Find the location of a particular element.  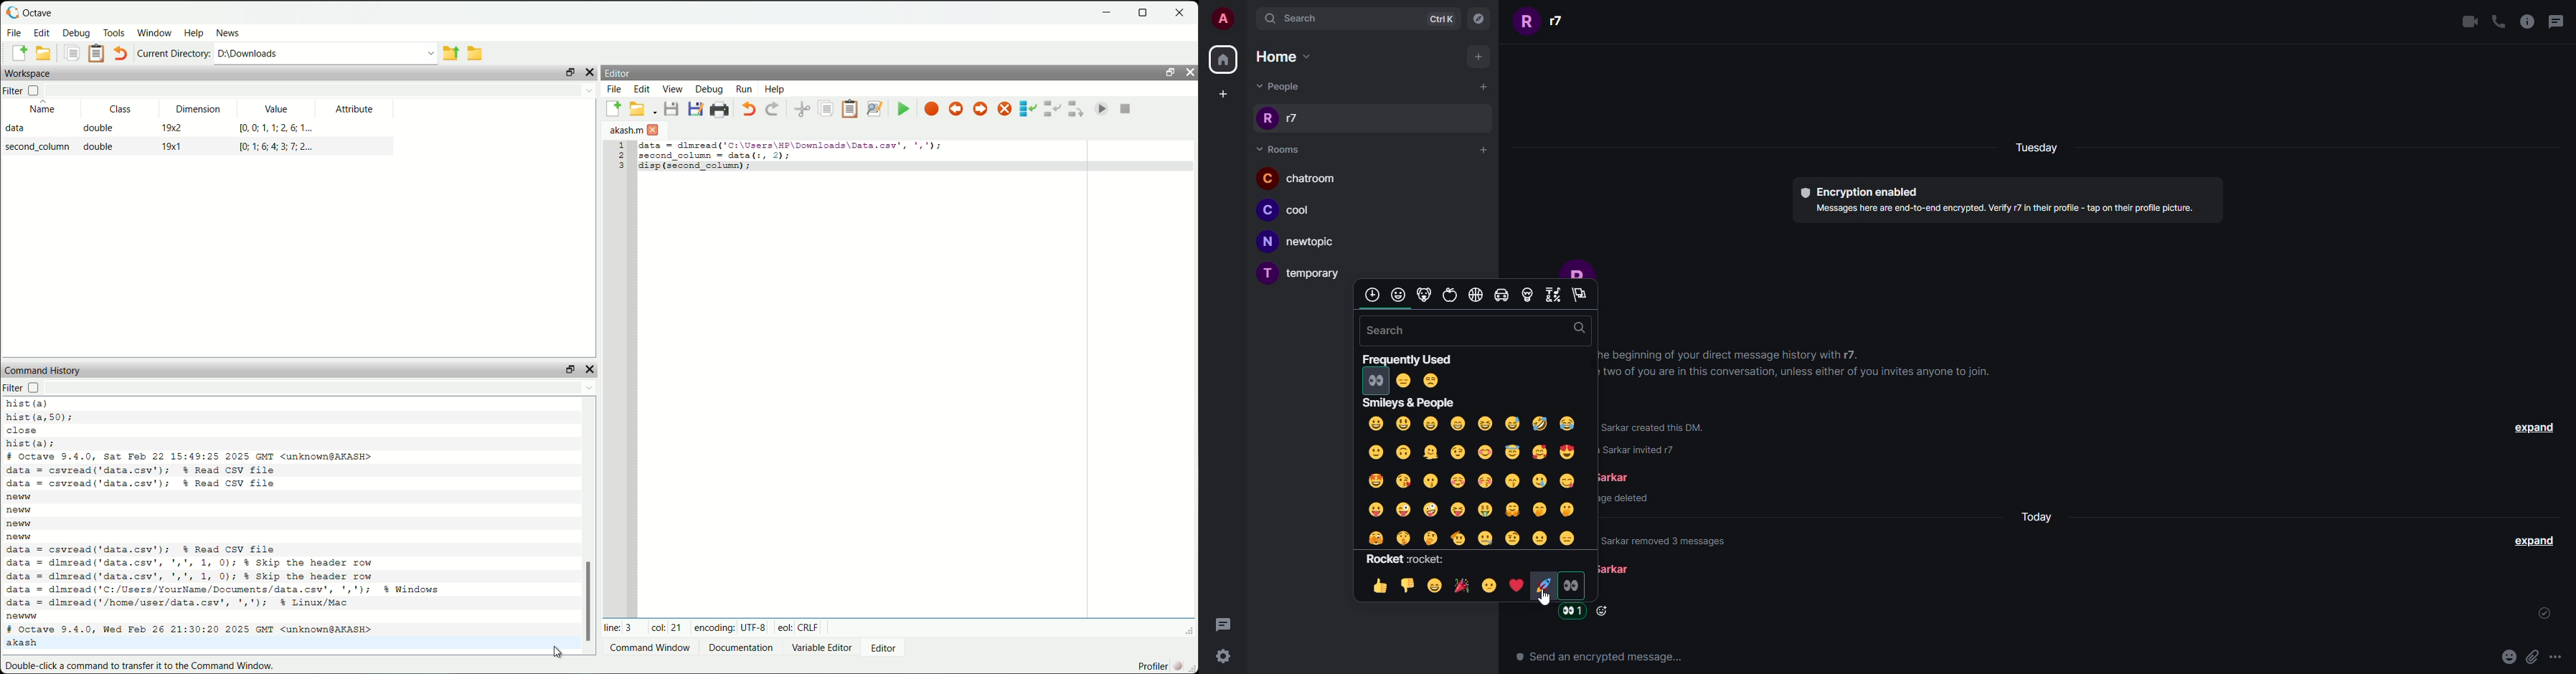

code is located at coordinates (67, 424).